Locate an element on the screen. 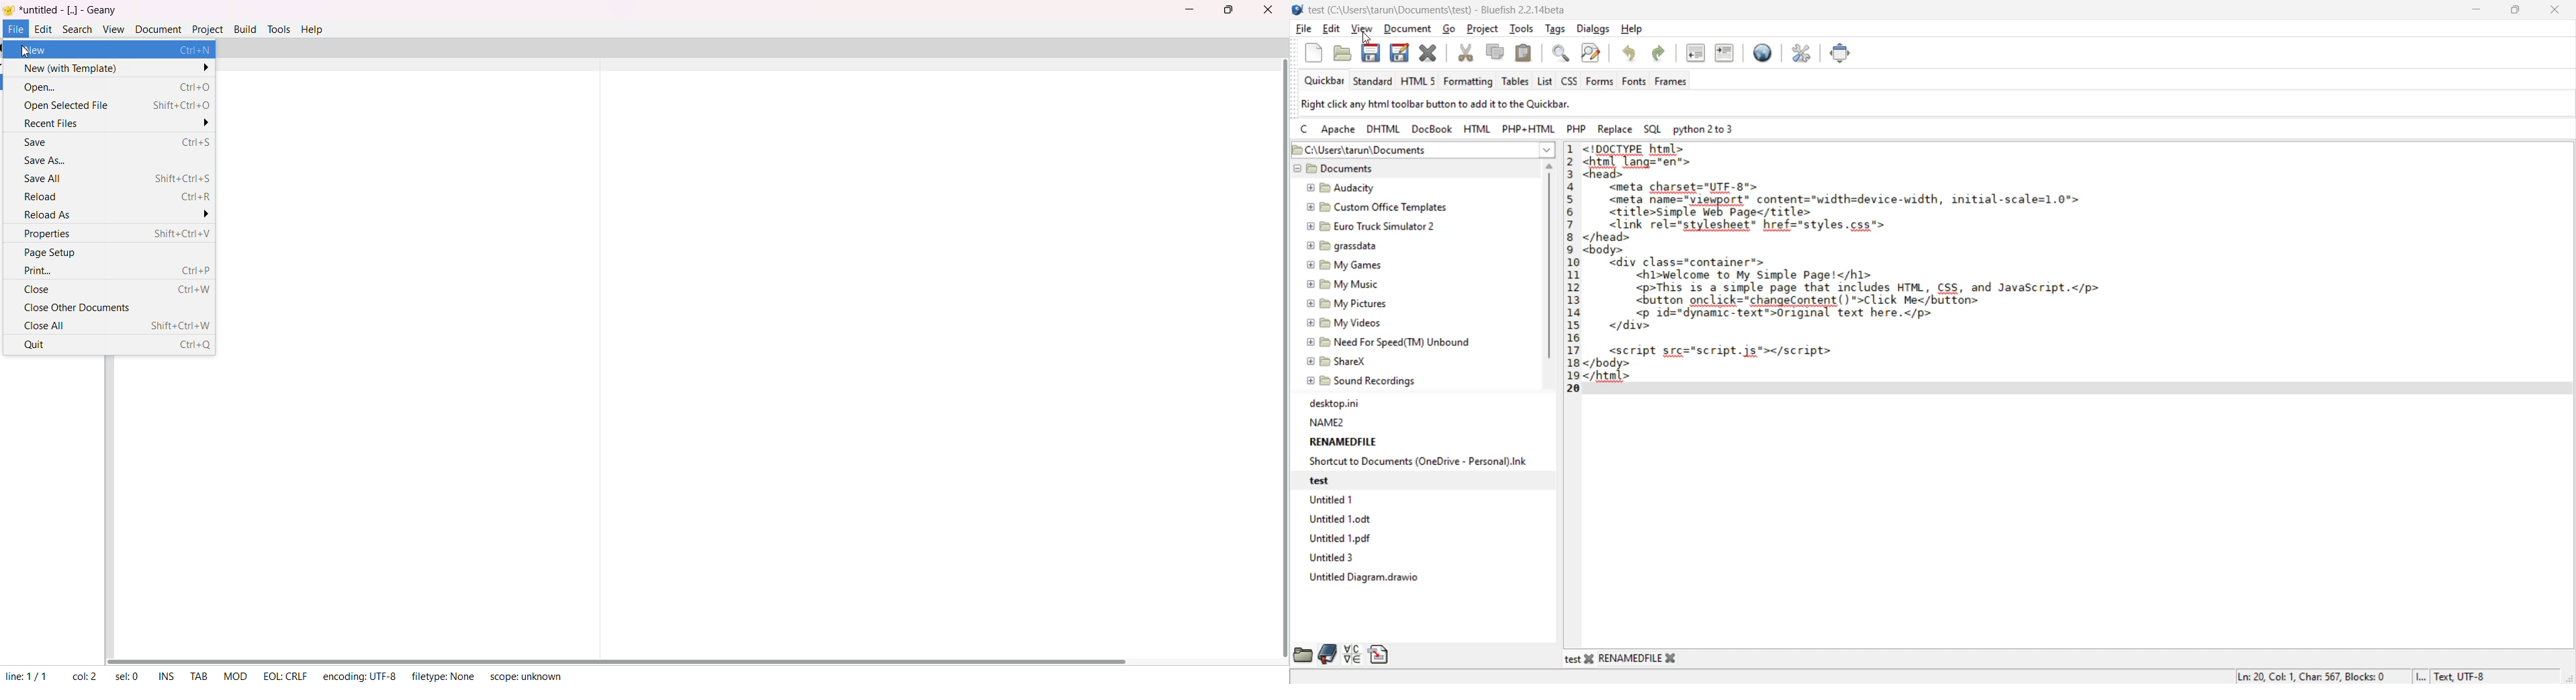  standard is located at coordinates (1374, 80).